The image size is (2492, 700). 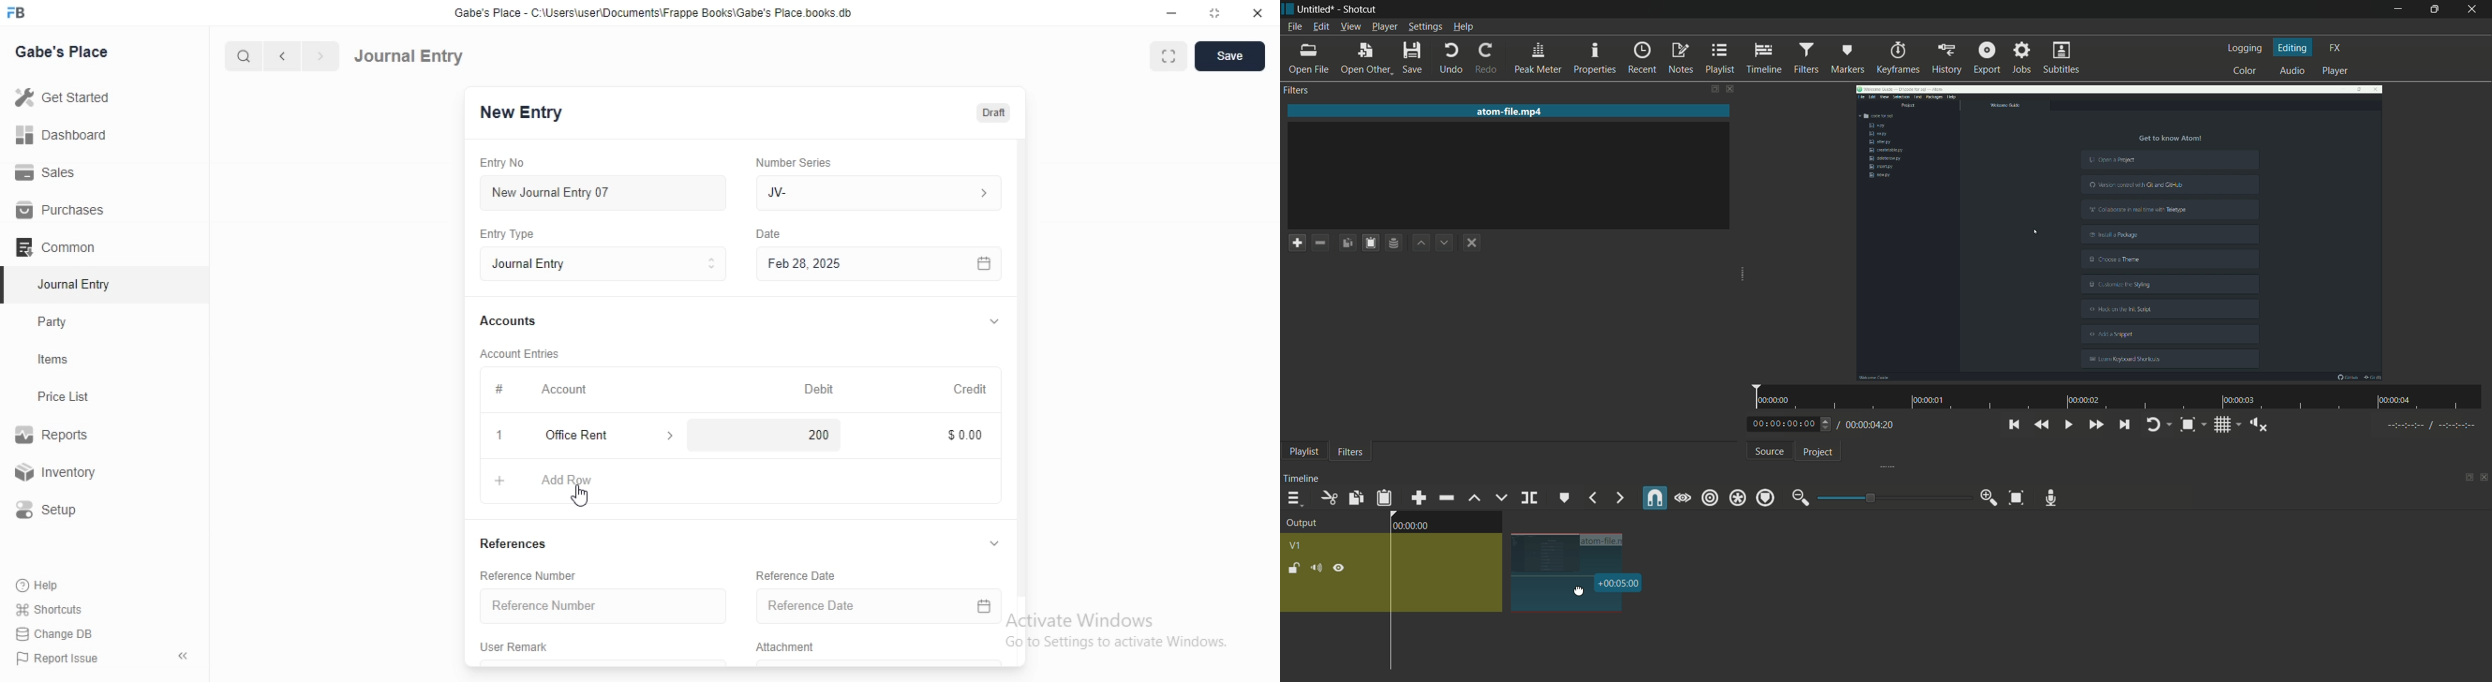 I want to click on view menu, so click(x=1350, y=27).